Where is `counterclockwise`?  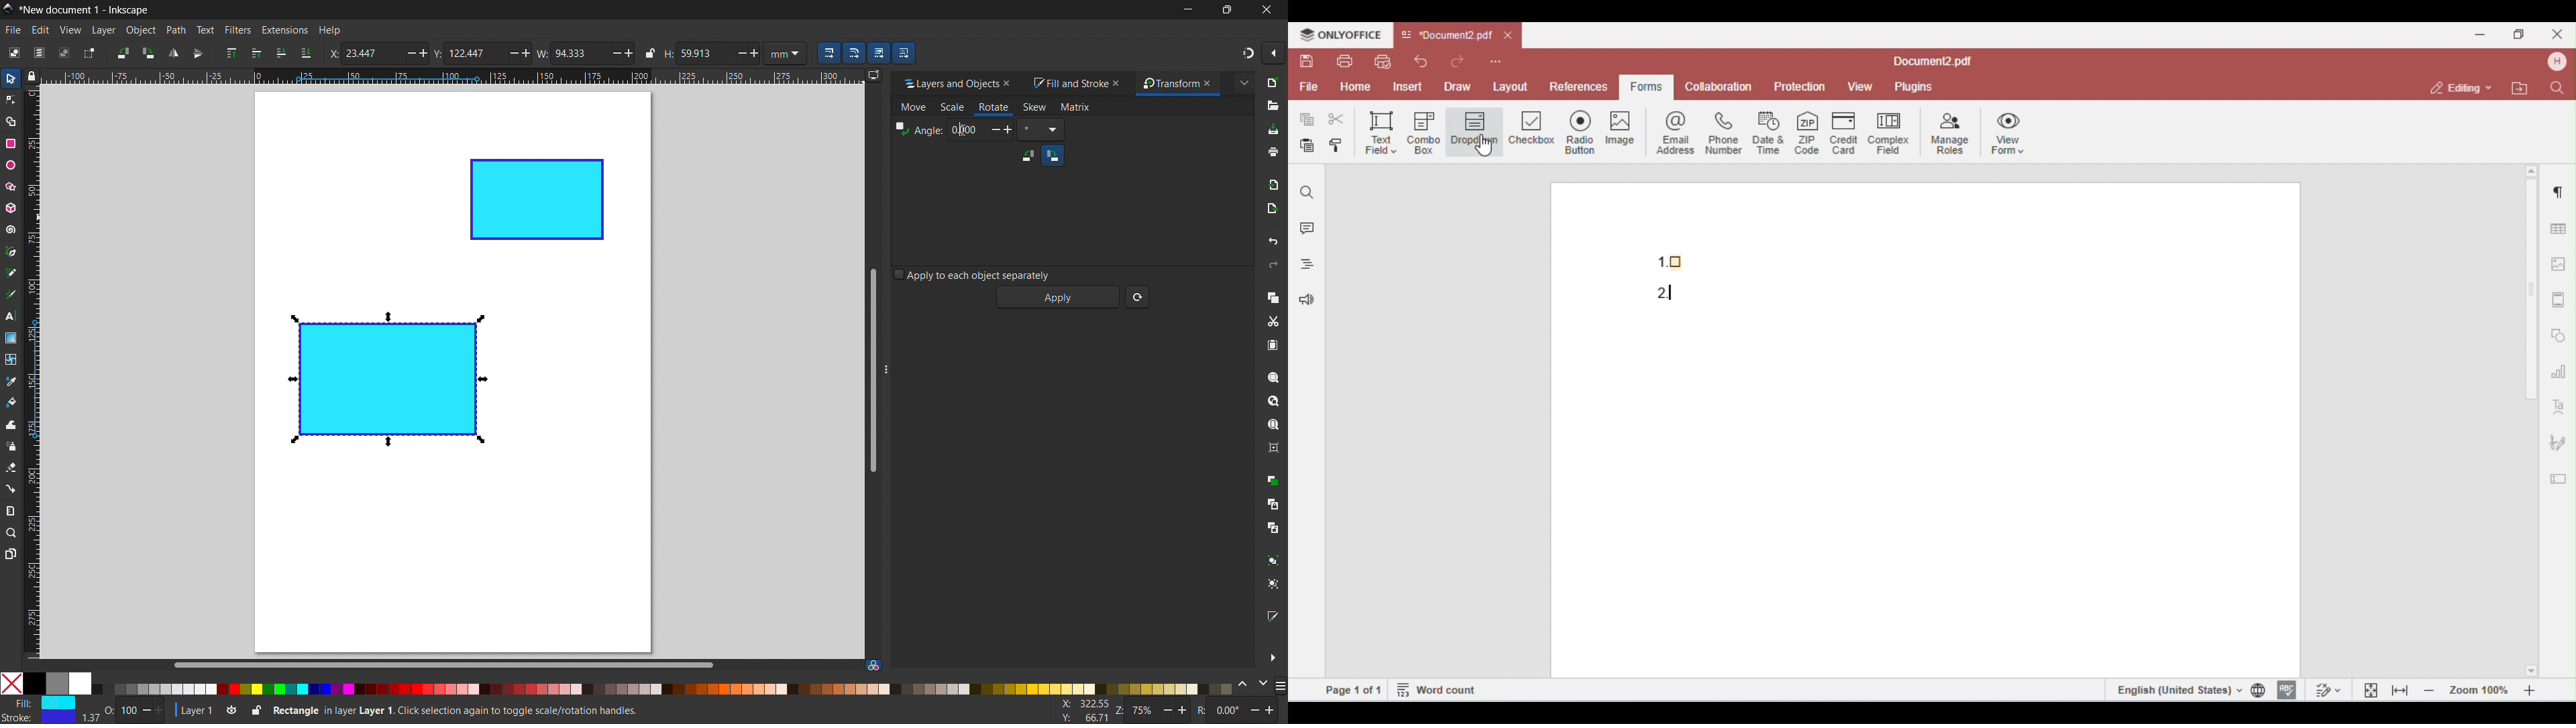 counterclockwise is located at coordinates (1028, 156).